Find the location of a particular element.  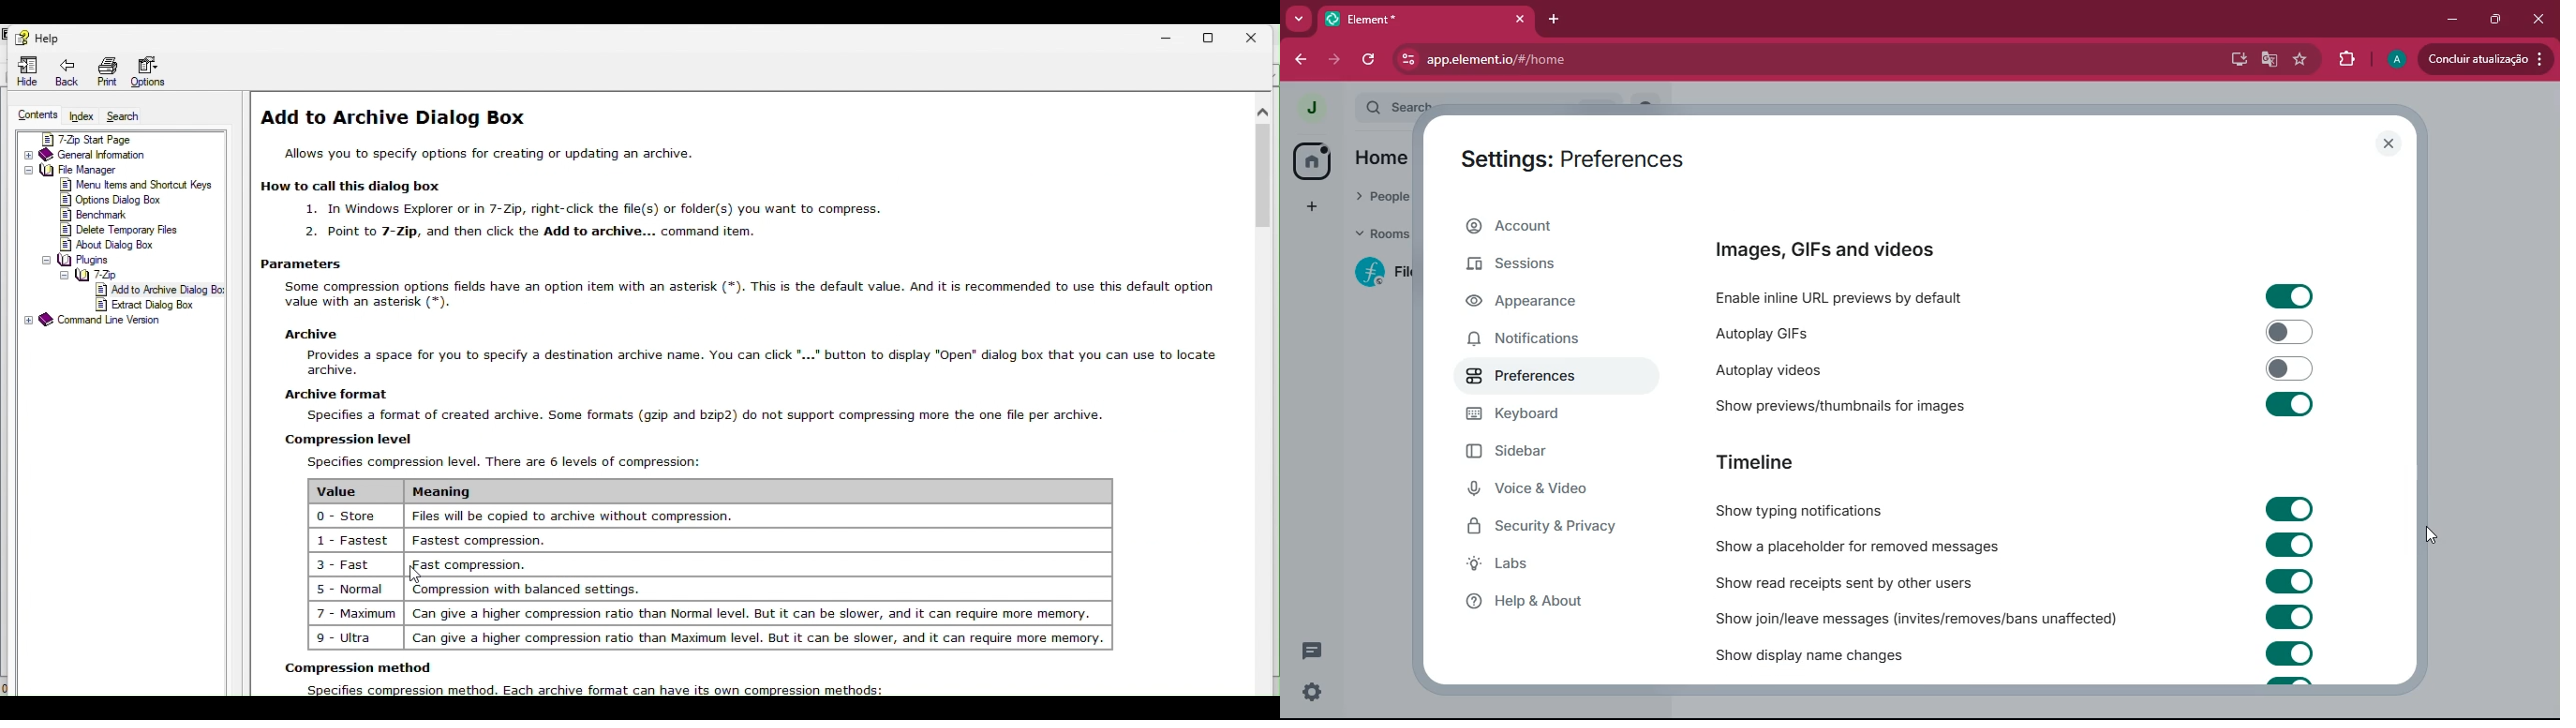

more is located at coordinates (1299, 21).